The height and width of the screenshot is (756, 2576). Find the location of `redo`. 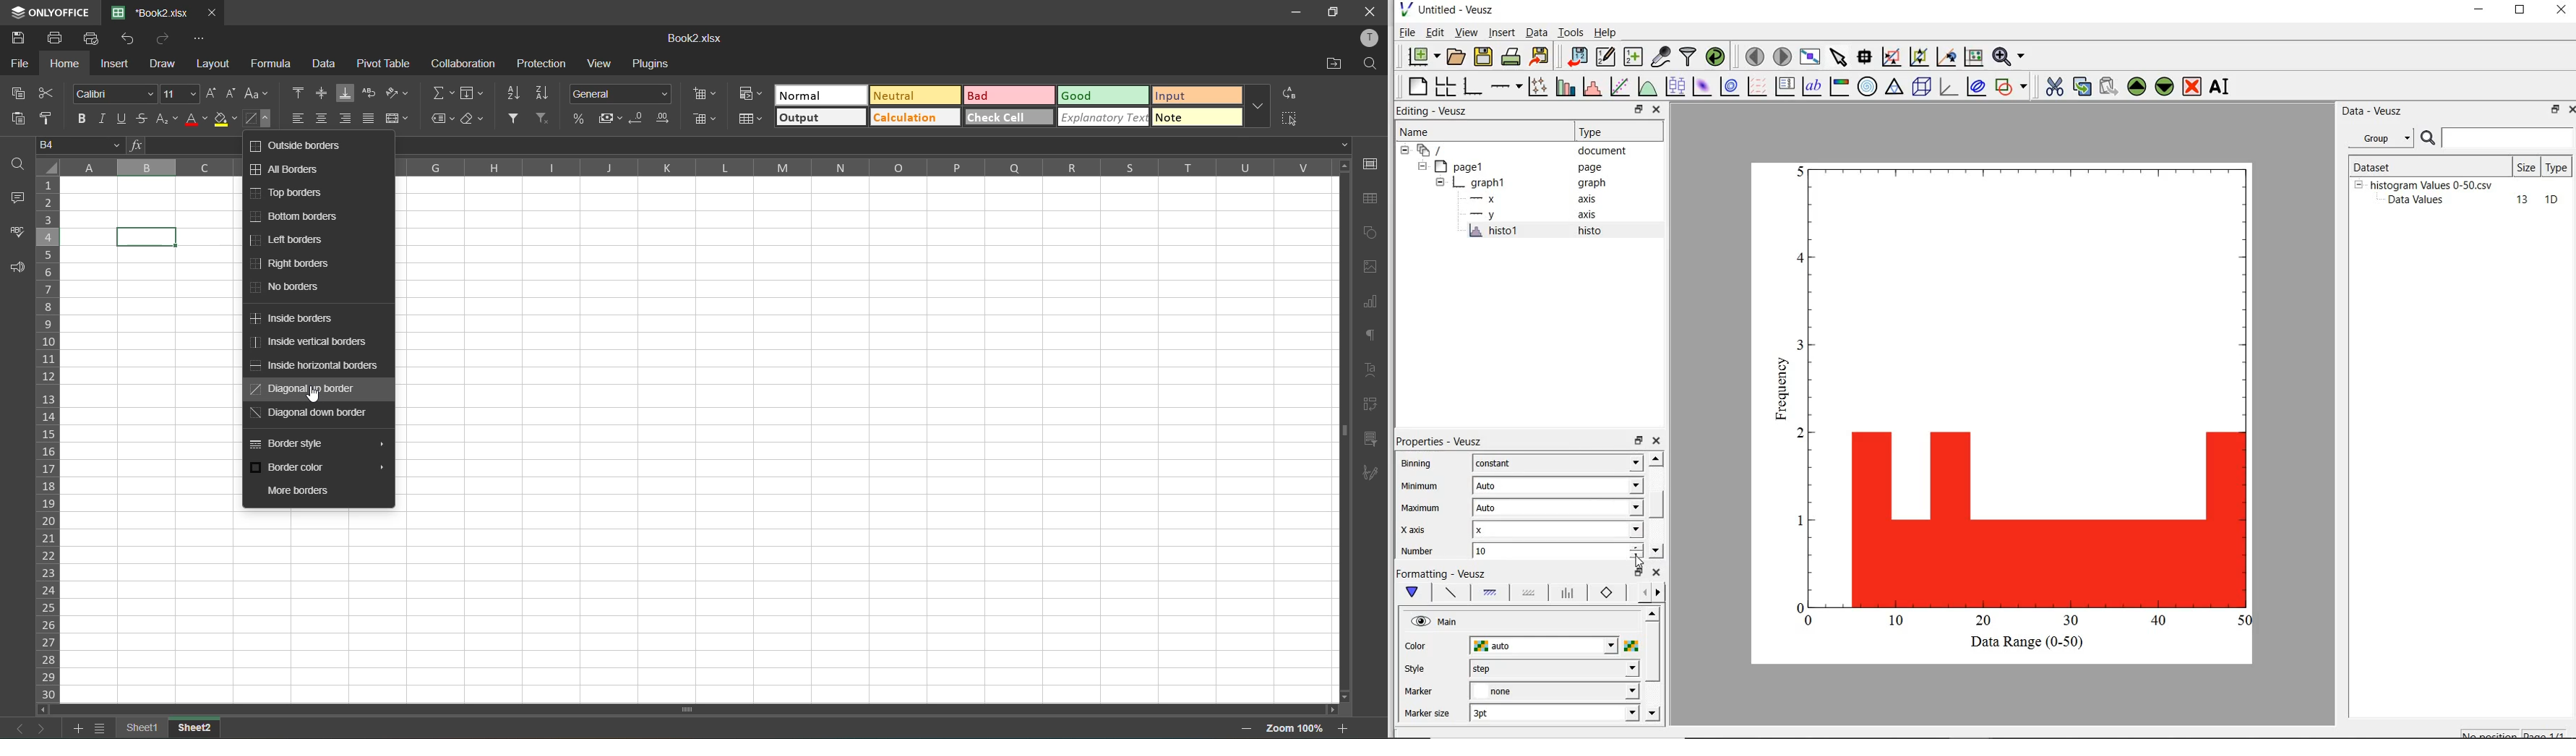

redo is located at coordinates (164, 40).